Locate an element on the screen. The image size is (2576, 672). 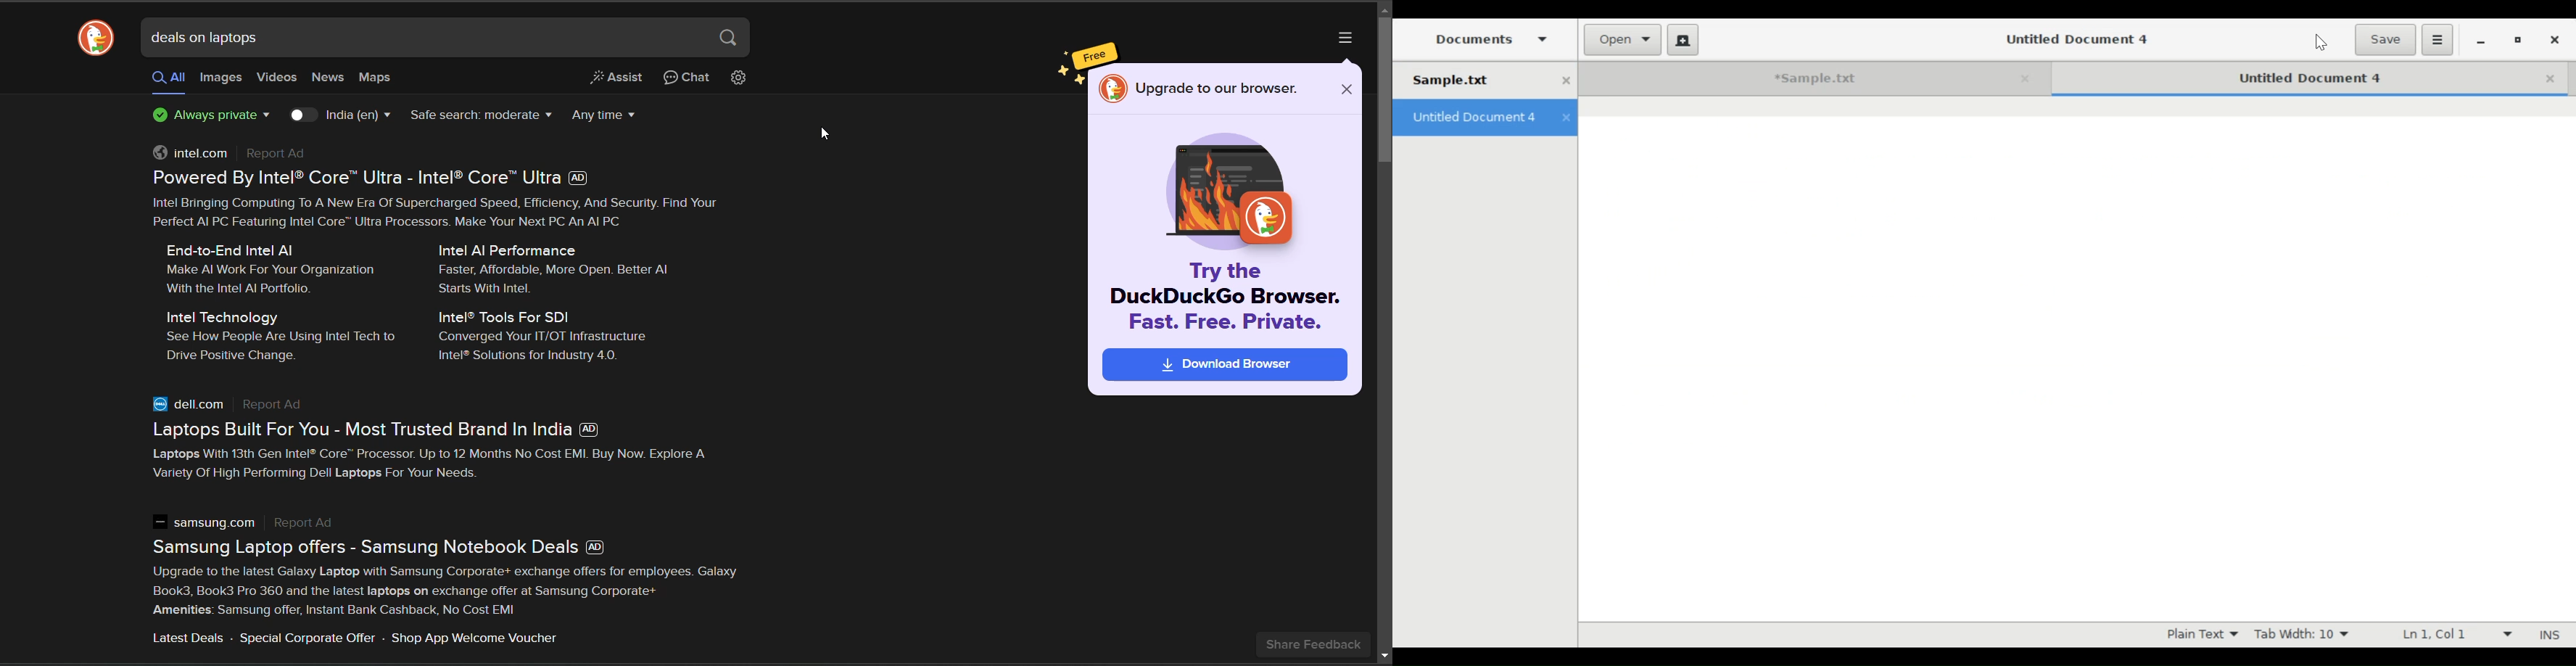
Cursor is located at coordinates (2323, 41).